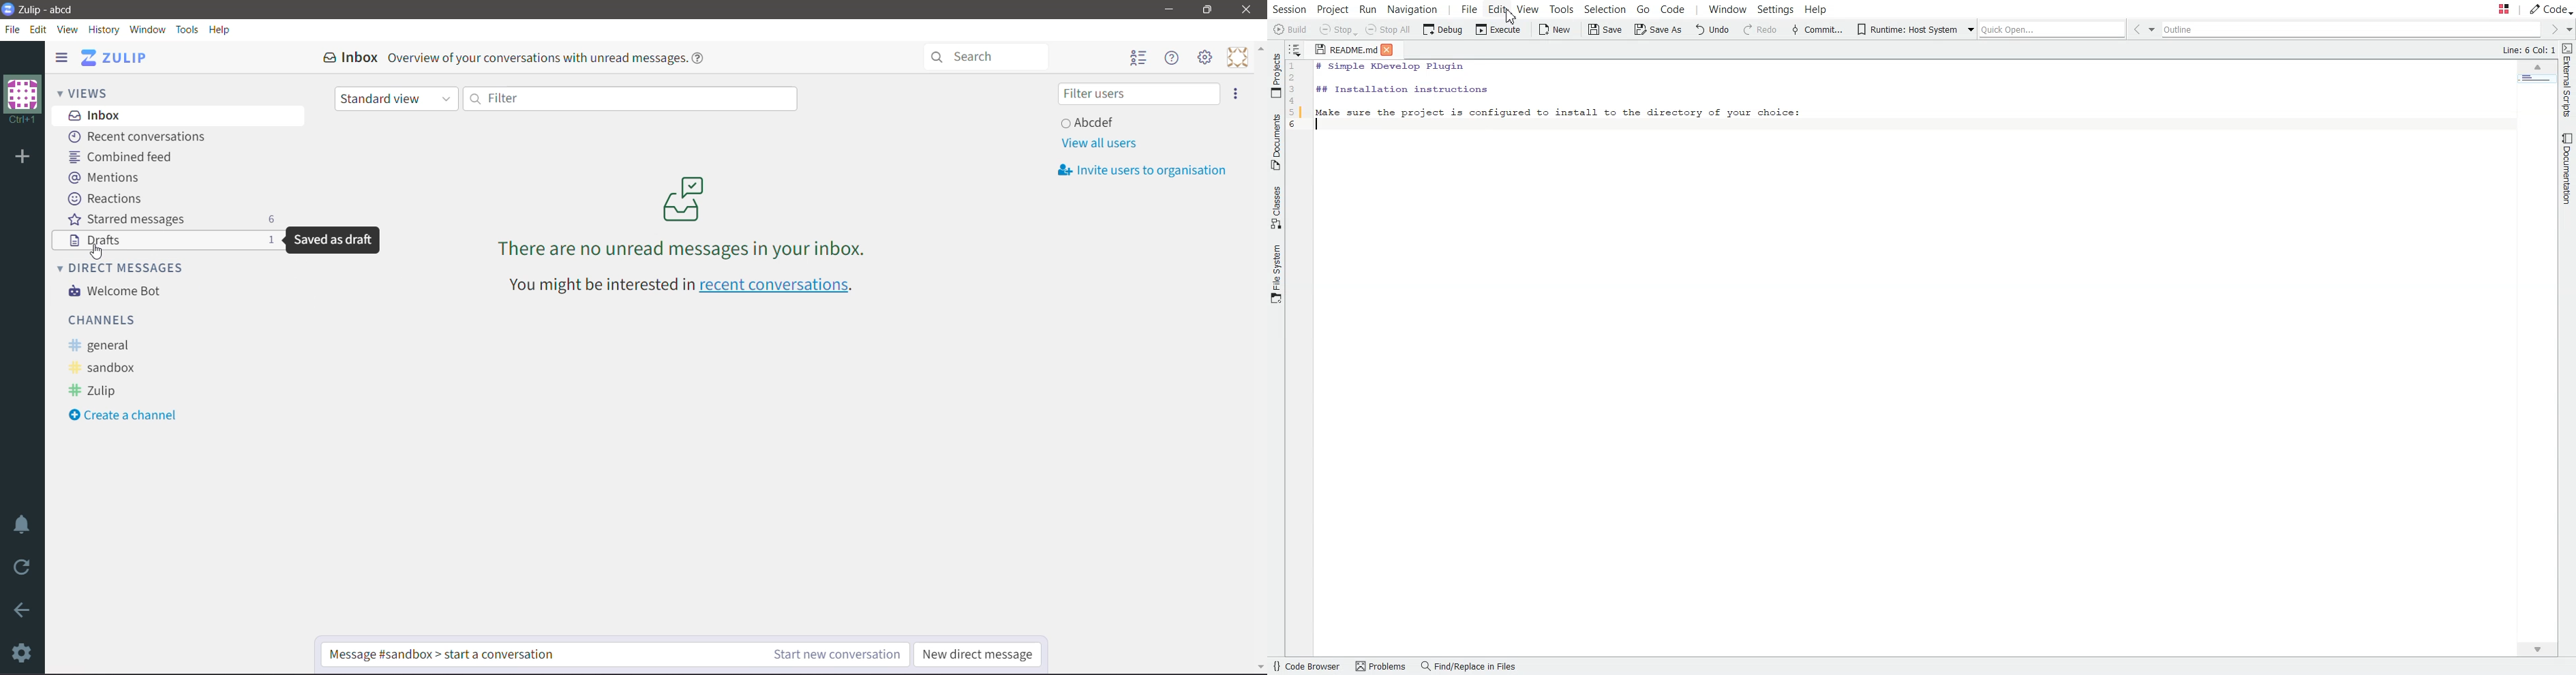 The width and height of the screenshot is (2576, 700). Describe the element at coordinates (13, 30) in the screenshot. I see `File` at that location.